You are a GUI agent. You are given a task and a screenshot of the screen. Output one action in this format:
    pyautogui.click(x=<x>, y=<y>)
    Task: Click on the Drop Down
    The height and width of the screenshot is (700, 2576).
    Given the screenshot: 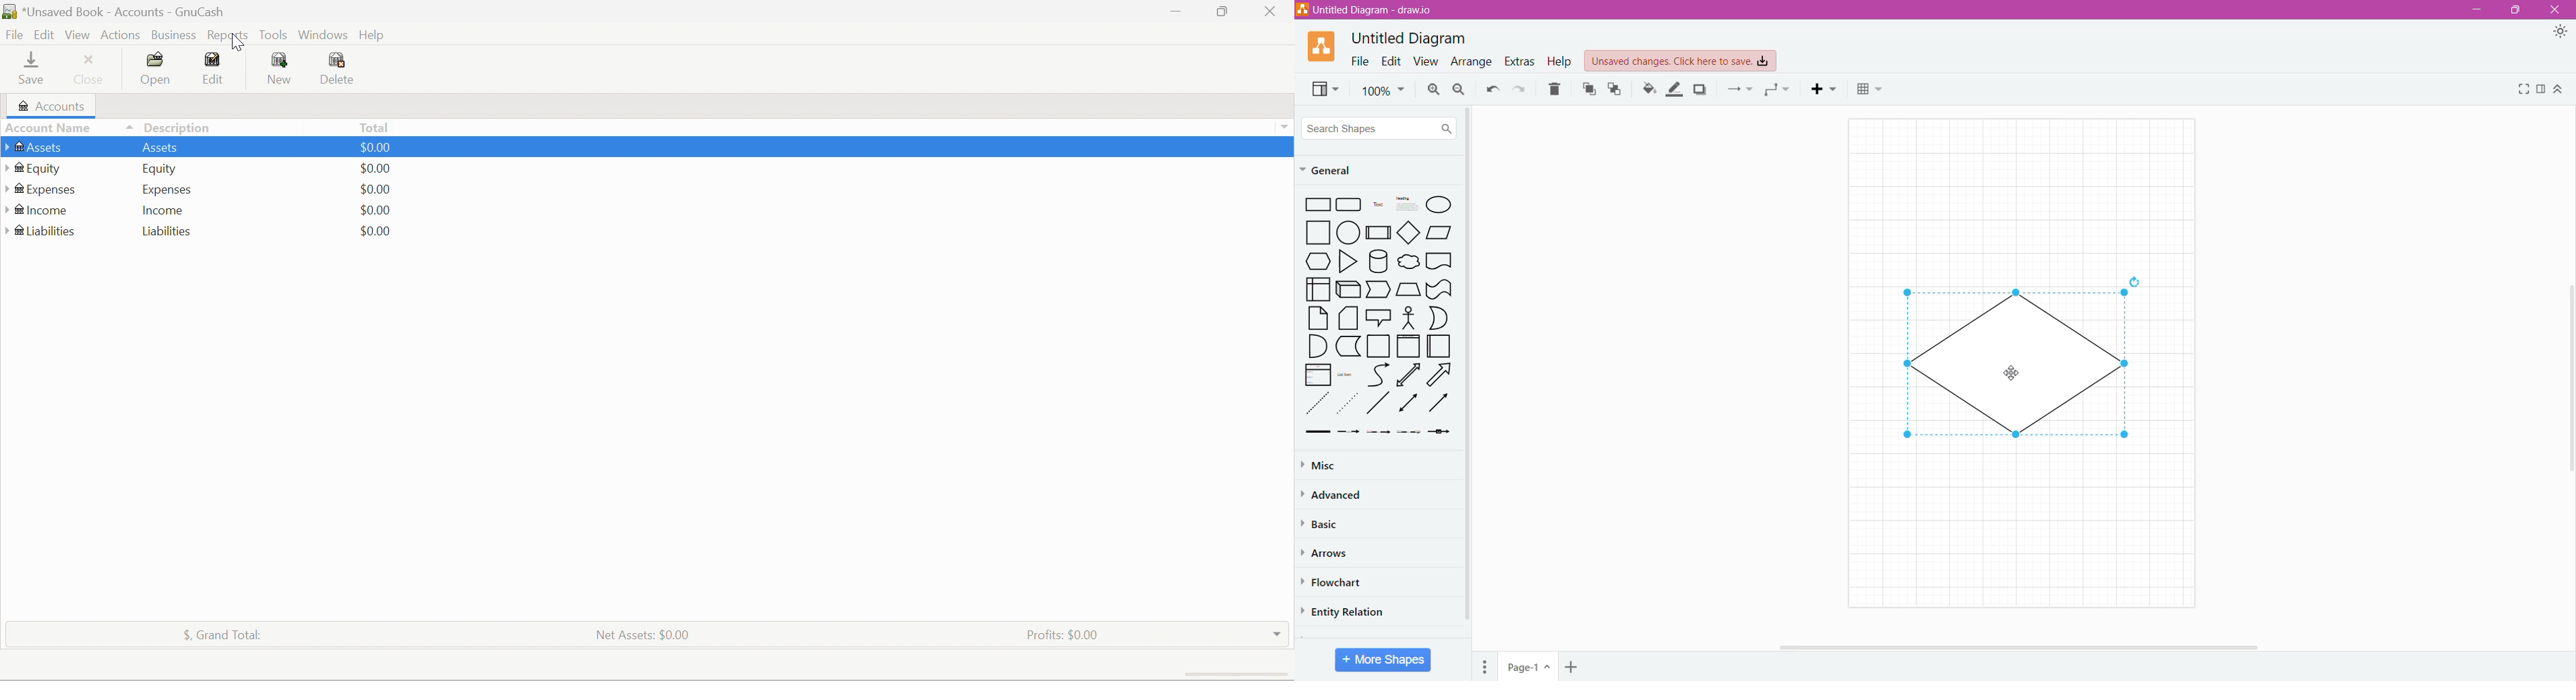 What is the action you would take?
    pyautogui.click(x=1276, y=634)
    